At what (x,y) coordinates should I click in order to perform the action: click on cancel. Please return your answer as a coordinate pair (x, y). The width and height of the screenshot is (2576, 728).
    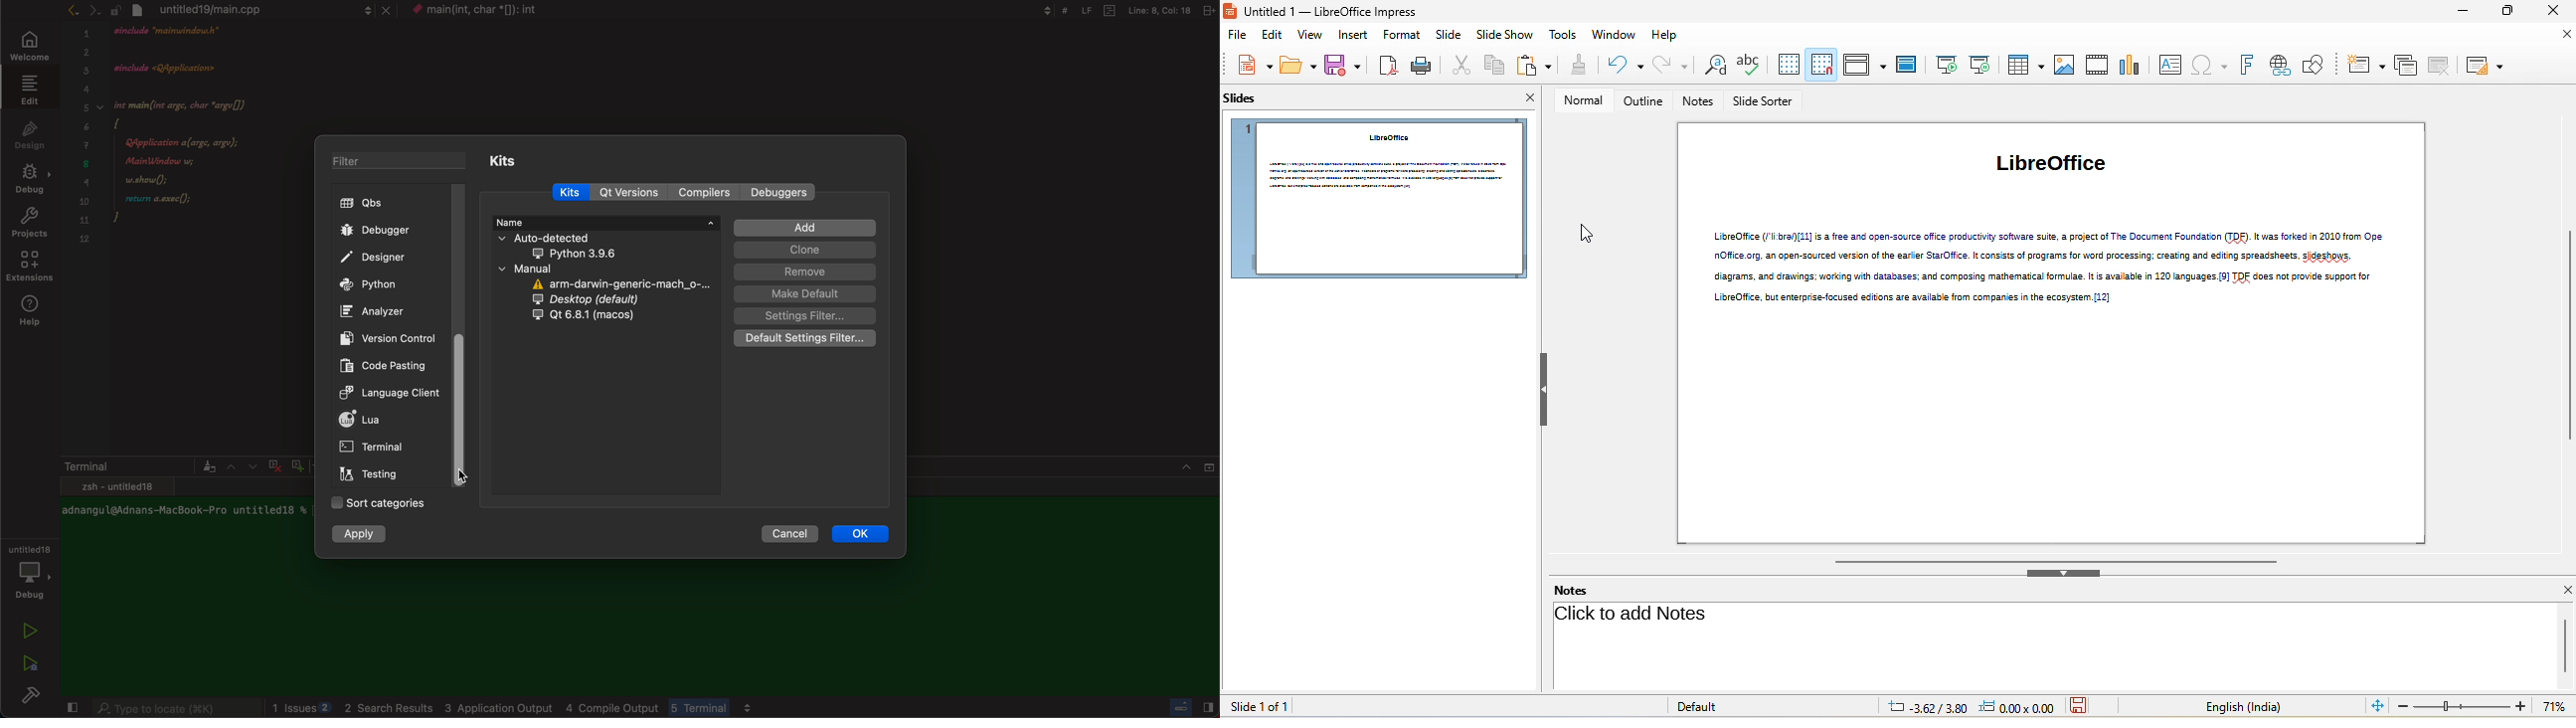
    Looking at the image, I should click on (793, 534).